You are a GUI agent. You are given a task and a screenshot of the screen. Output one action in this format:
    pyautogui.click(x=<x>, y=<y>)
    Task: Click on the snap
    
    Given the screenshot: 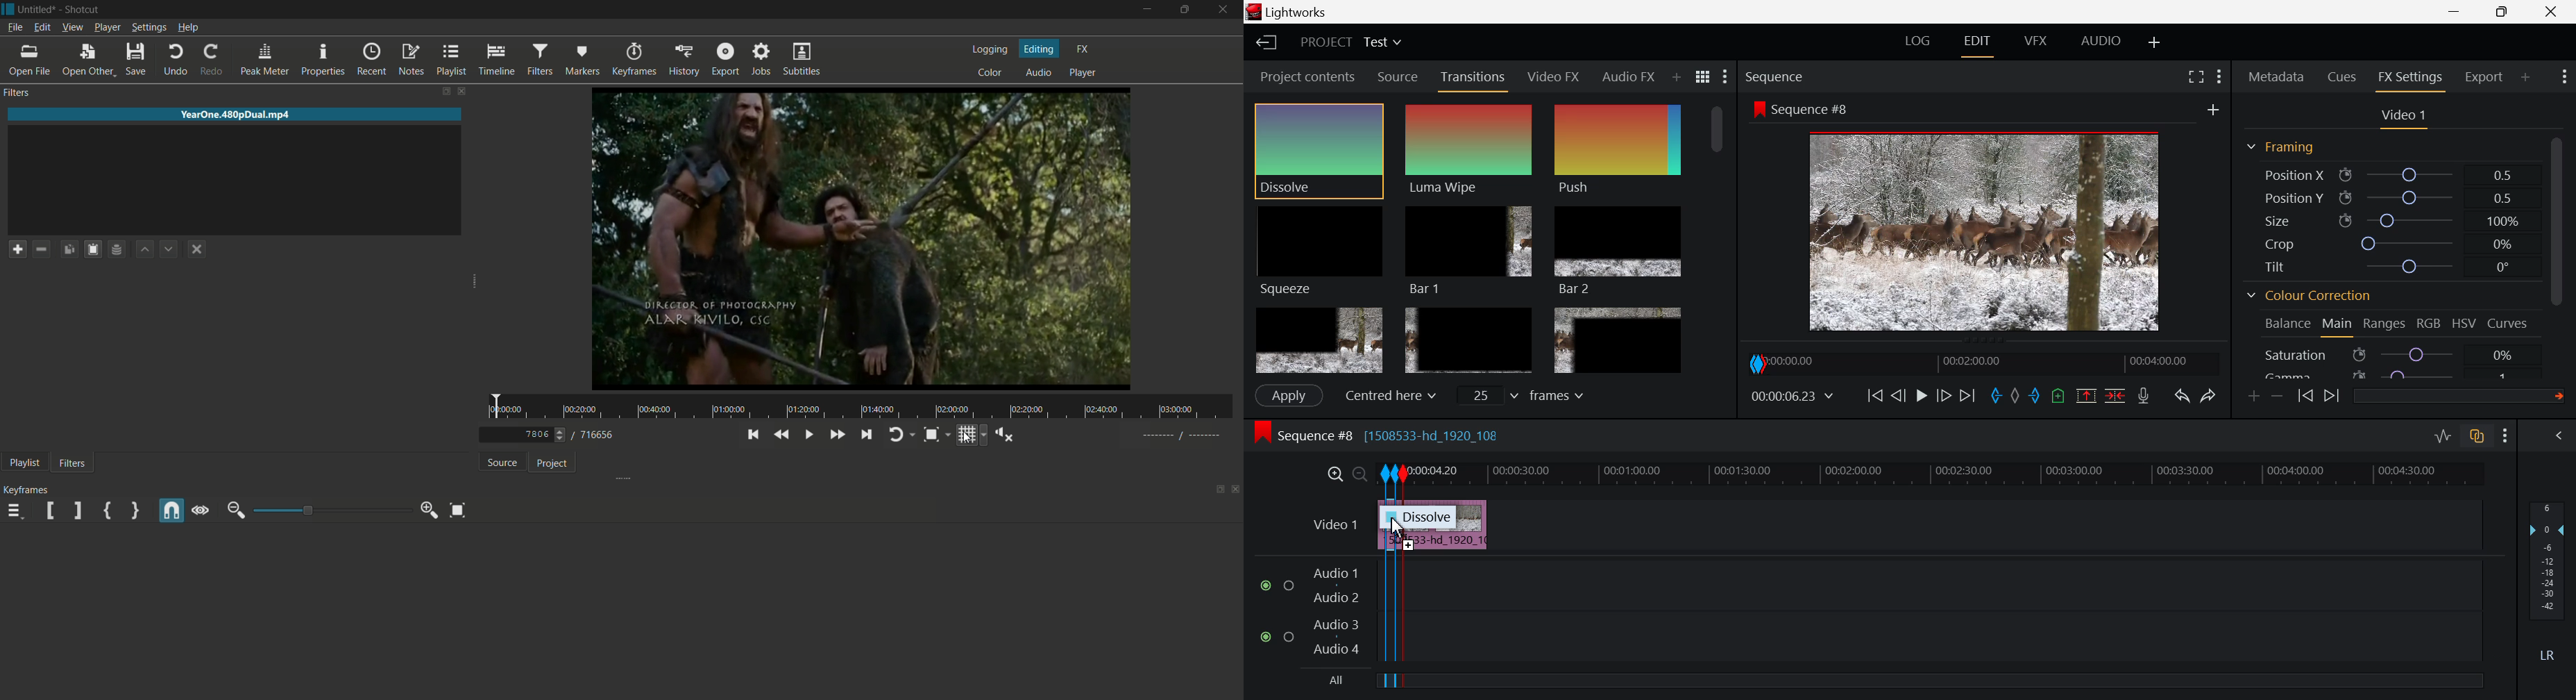 What is the action you would take?
    pyautogui.click(x=170, y=511)
    